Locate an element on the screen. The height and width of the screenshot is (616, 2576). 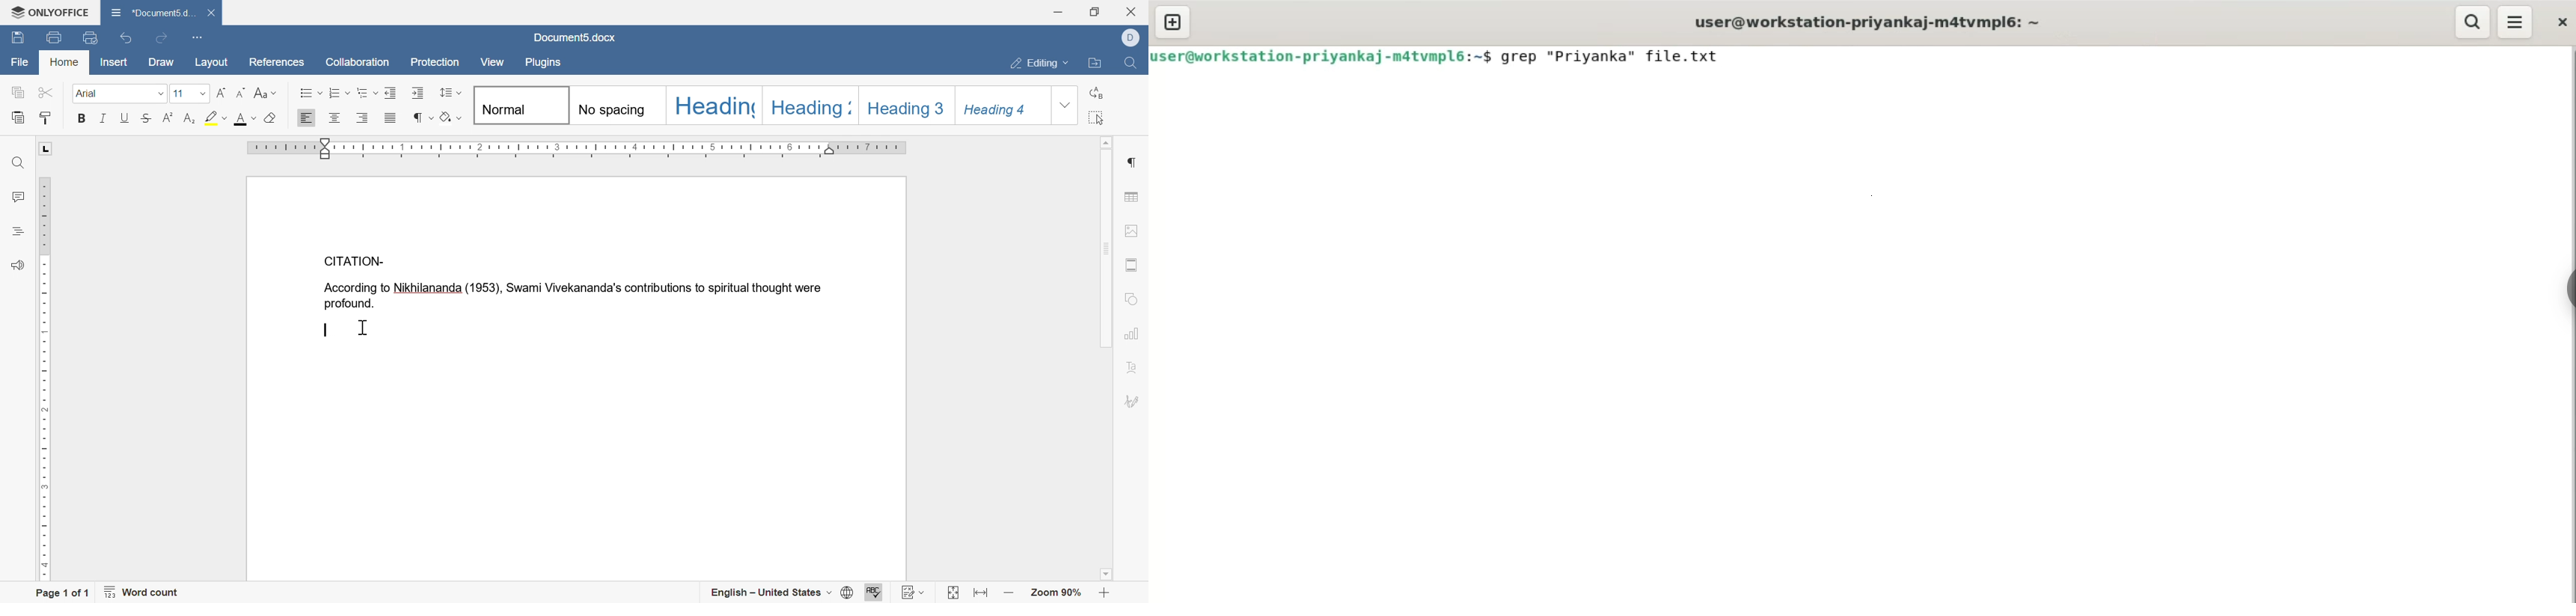
view is located at coordinates (491, 61).